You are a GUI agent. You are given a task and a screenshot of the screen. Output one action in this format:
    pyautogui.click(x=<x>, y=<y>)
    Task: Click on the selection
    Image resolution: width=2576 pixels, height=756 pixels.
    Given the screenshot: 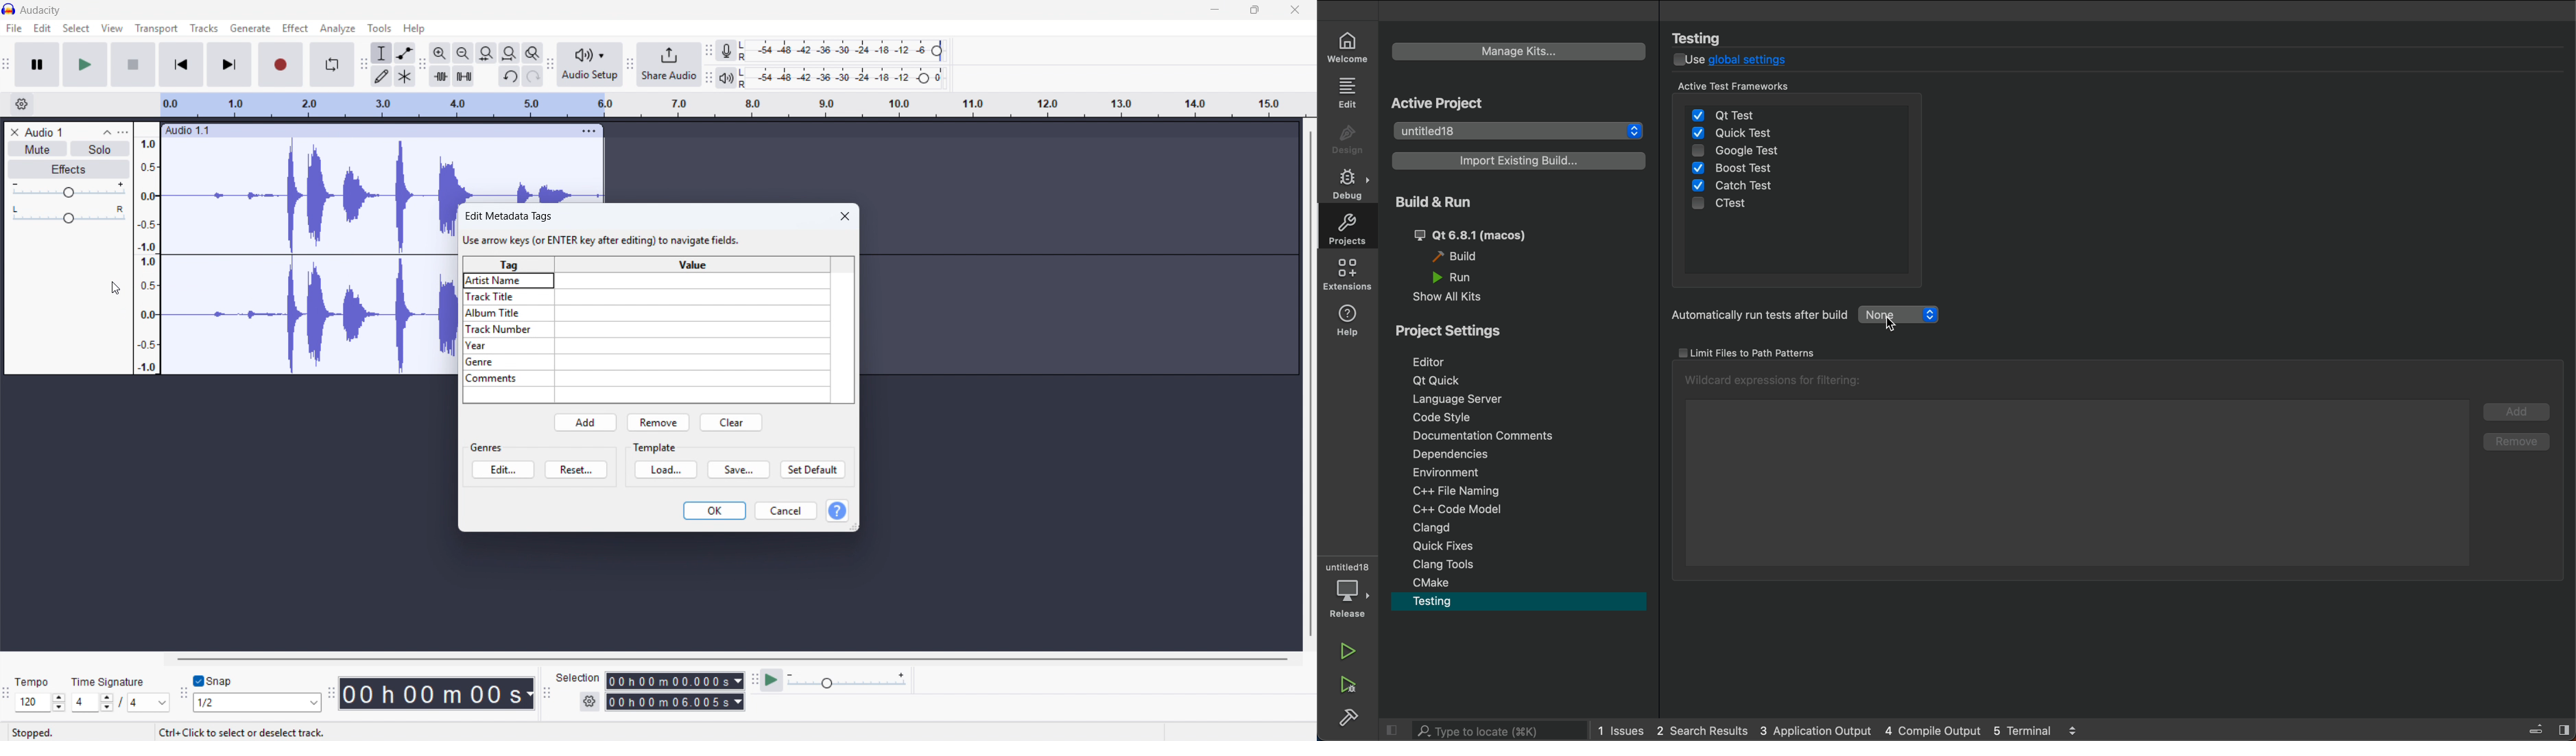 What is the action you would take?
    pyautogui.click(x=578, y=677)
    